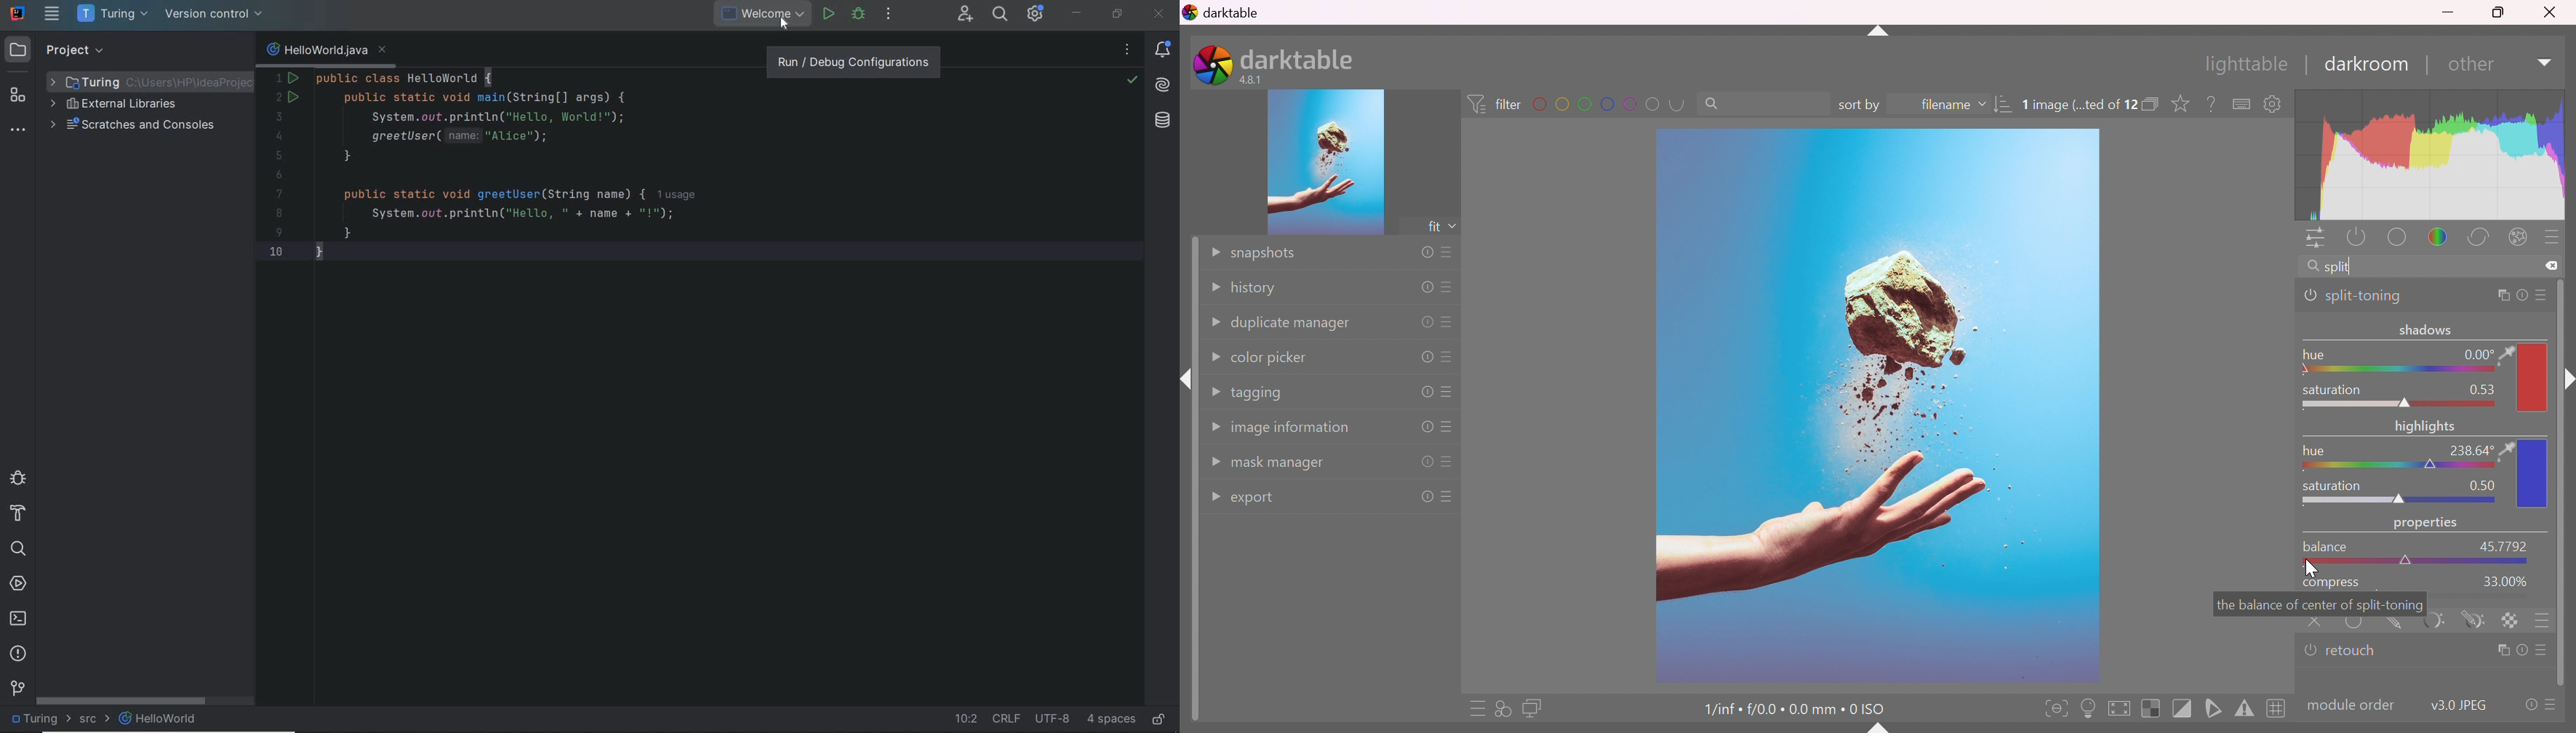 This screenshot has width=2576, height=756. Describe the element at coordinates (1427, 357) in the screenshot. I see `reset` at that location.